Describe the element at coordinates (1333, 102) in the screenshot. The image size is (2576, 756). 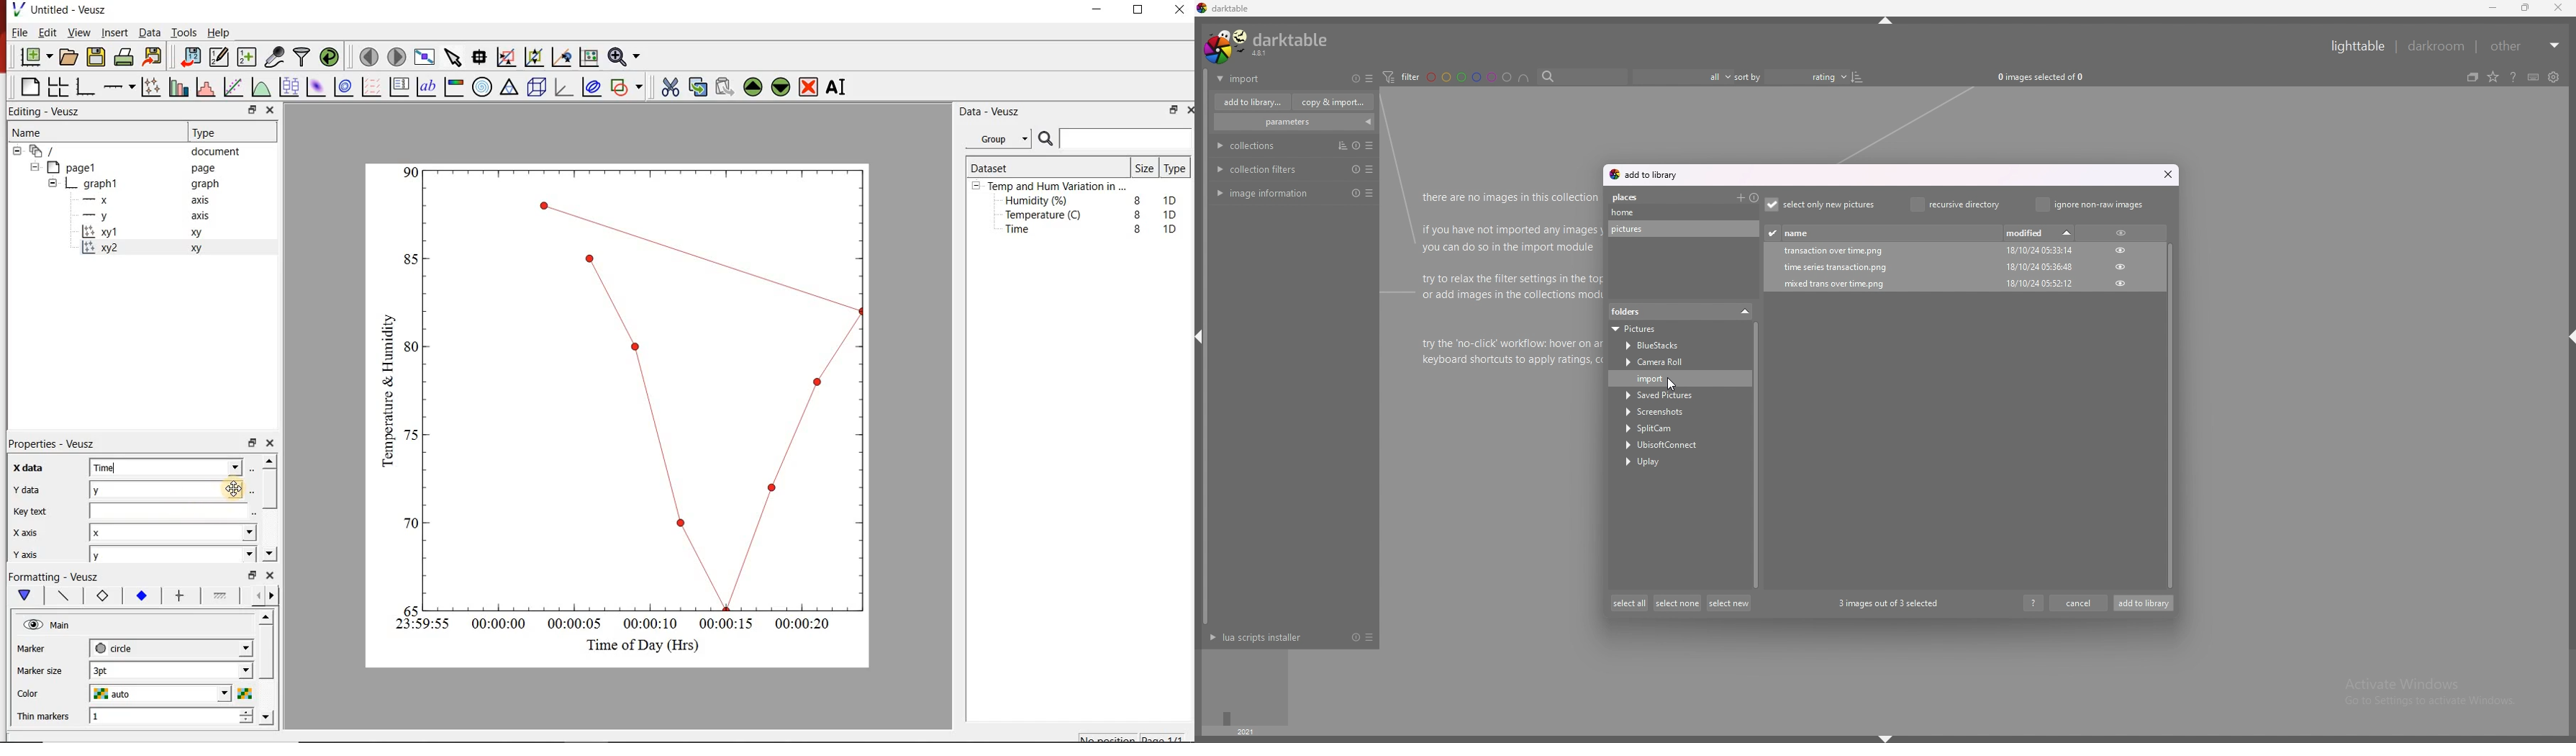
I see `copy and import` at that location.